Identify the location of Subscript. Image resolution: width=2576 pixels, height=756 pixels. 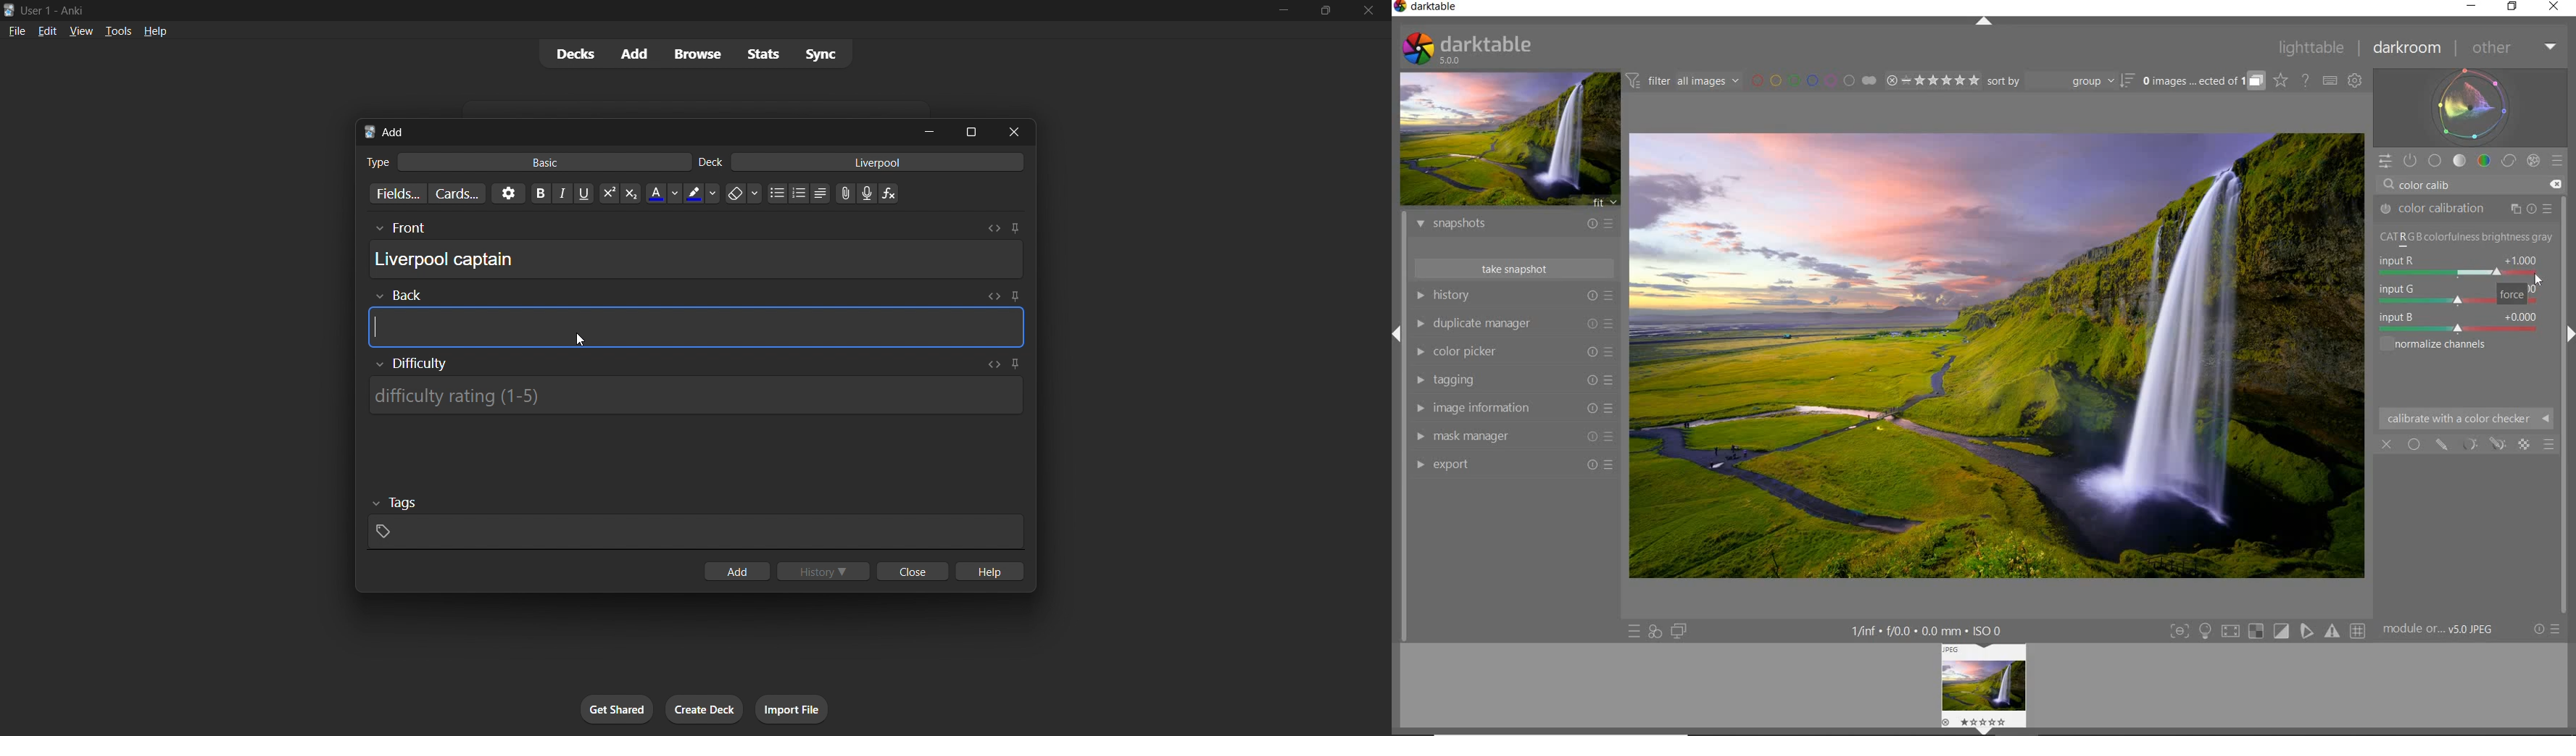
(631, 193).